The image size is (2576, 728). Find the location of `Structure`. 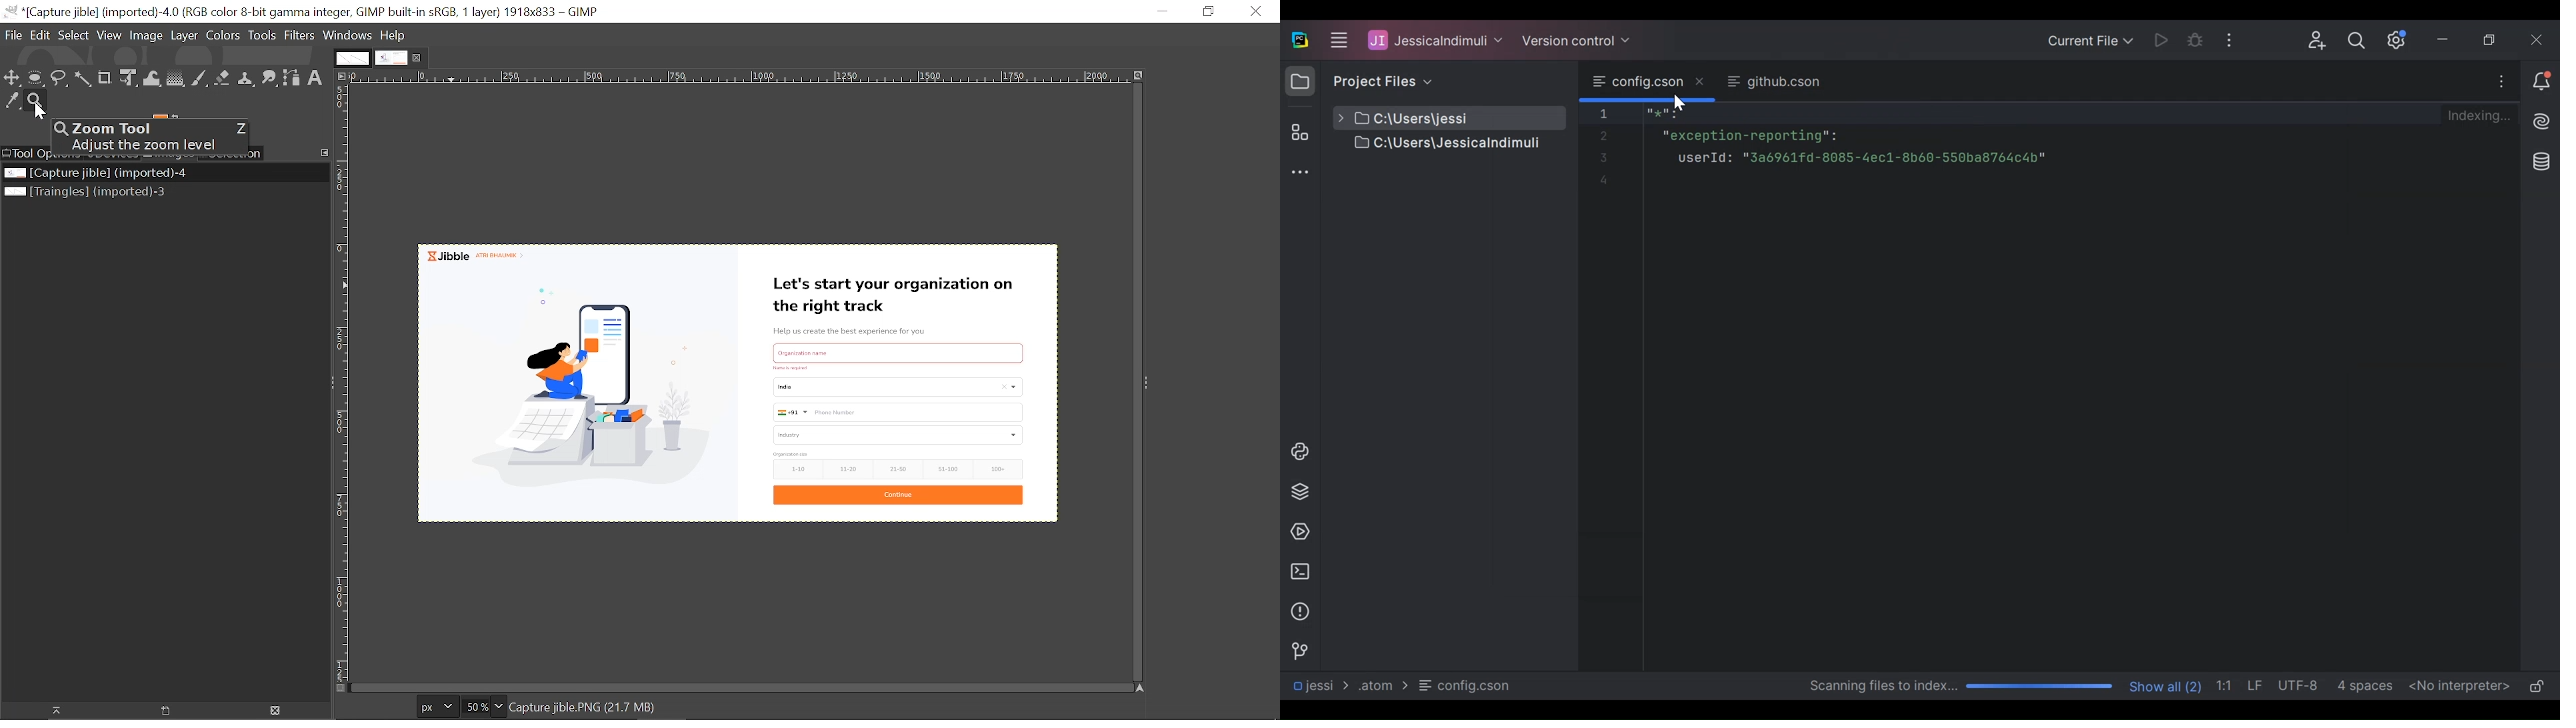

Structure is located at coordinates (1297, 132).